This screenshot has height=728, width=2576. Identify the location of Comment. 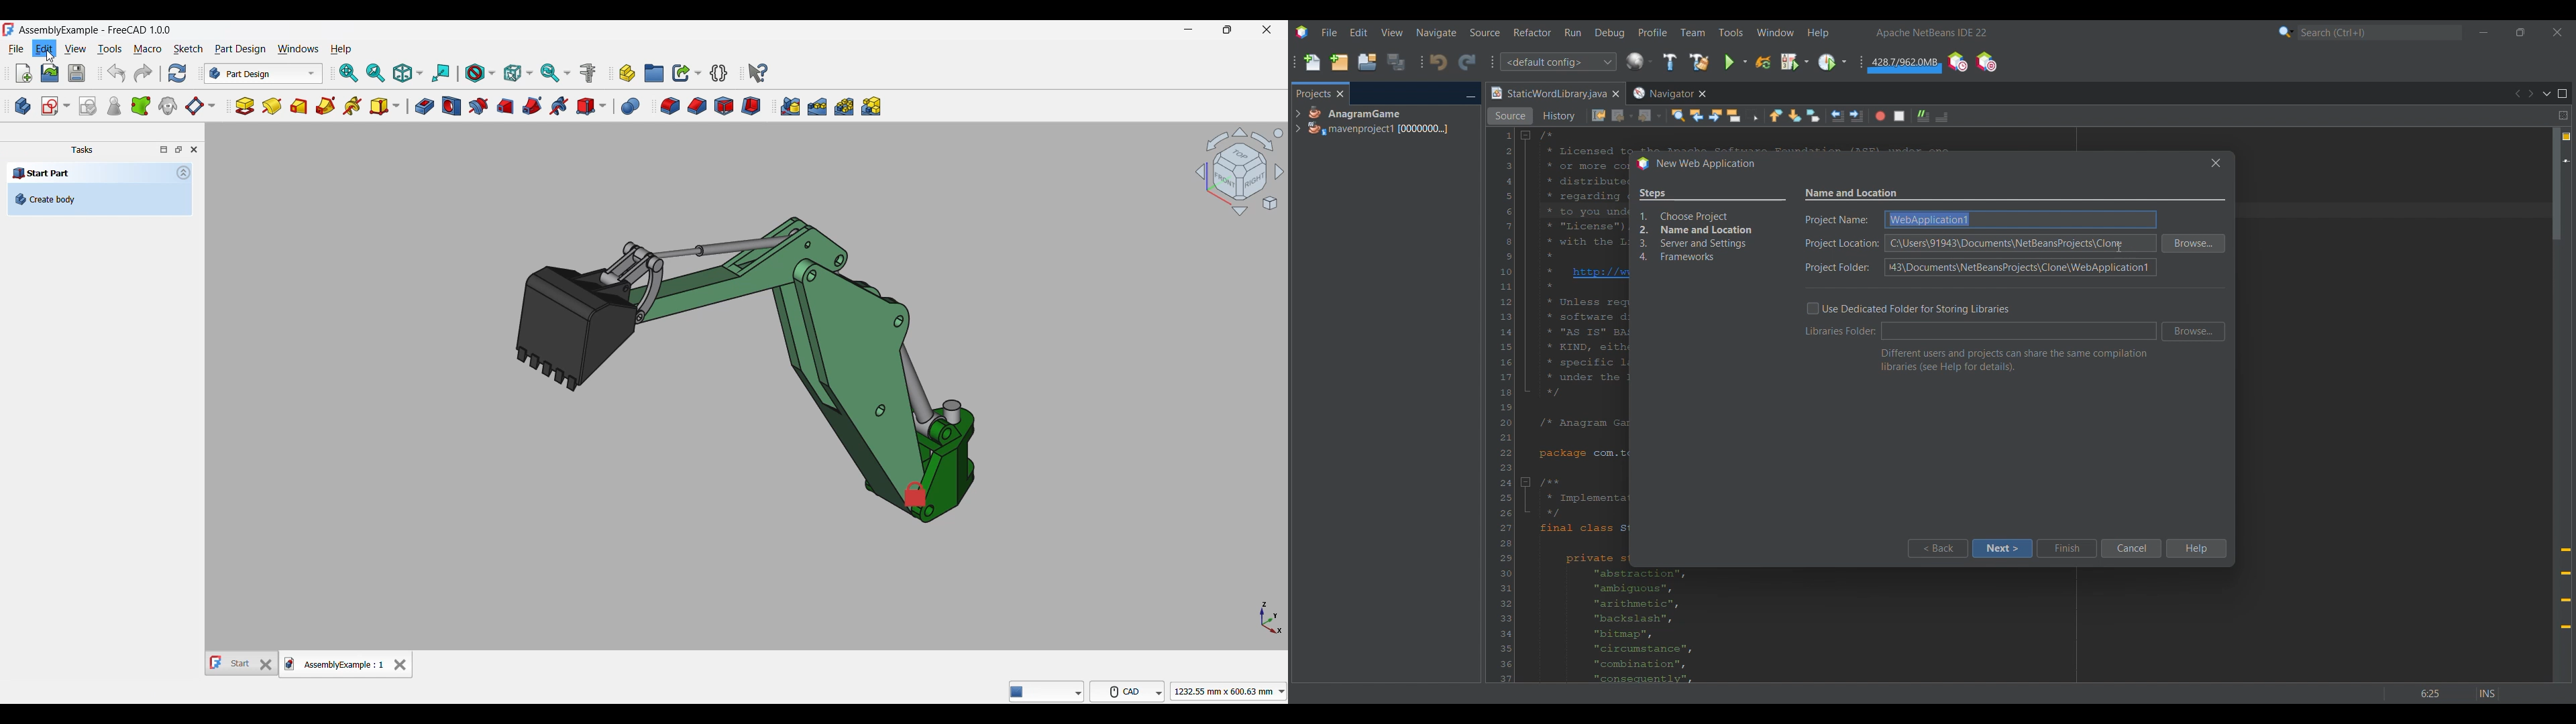
(1941, 117).